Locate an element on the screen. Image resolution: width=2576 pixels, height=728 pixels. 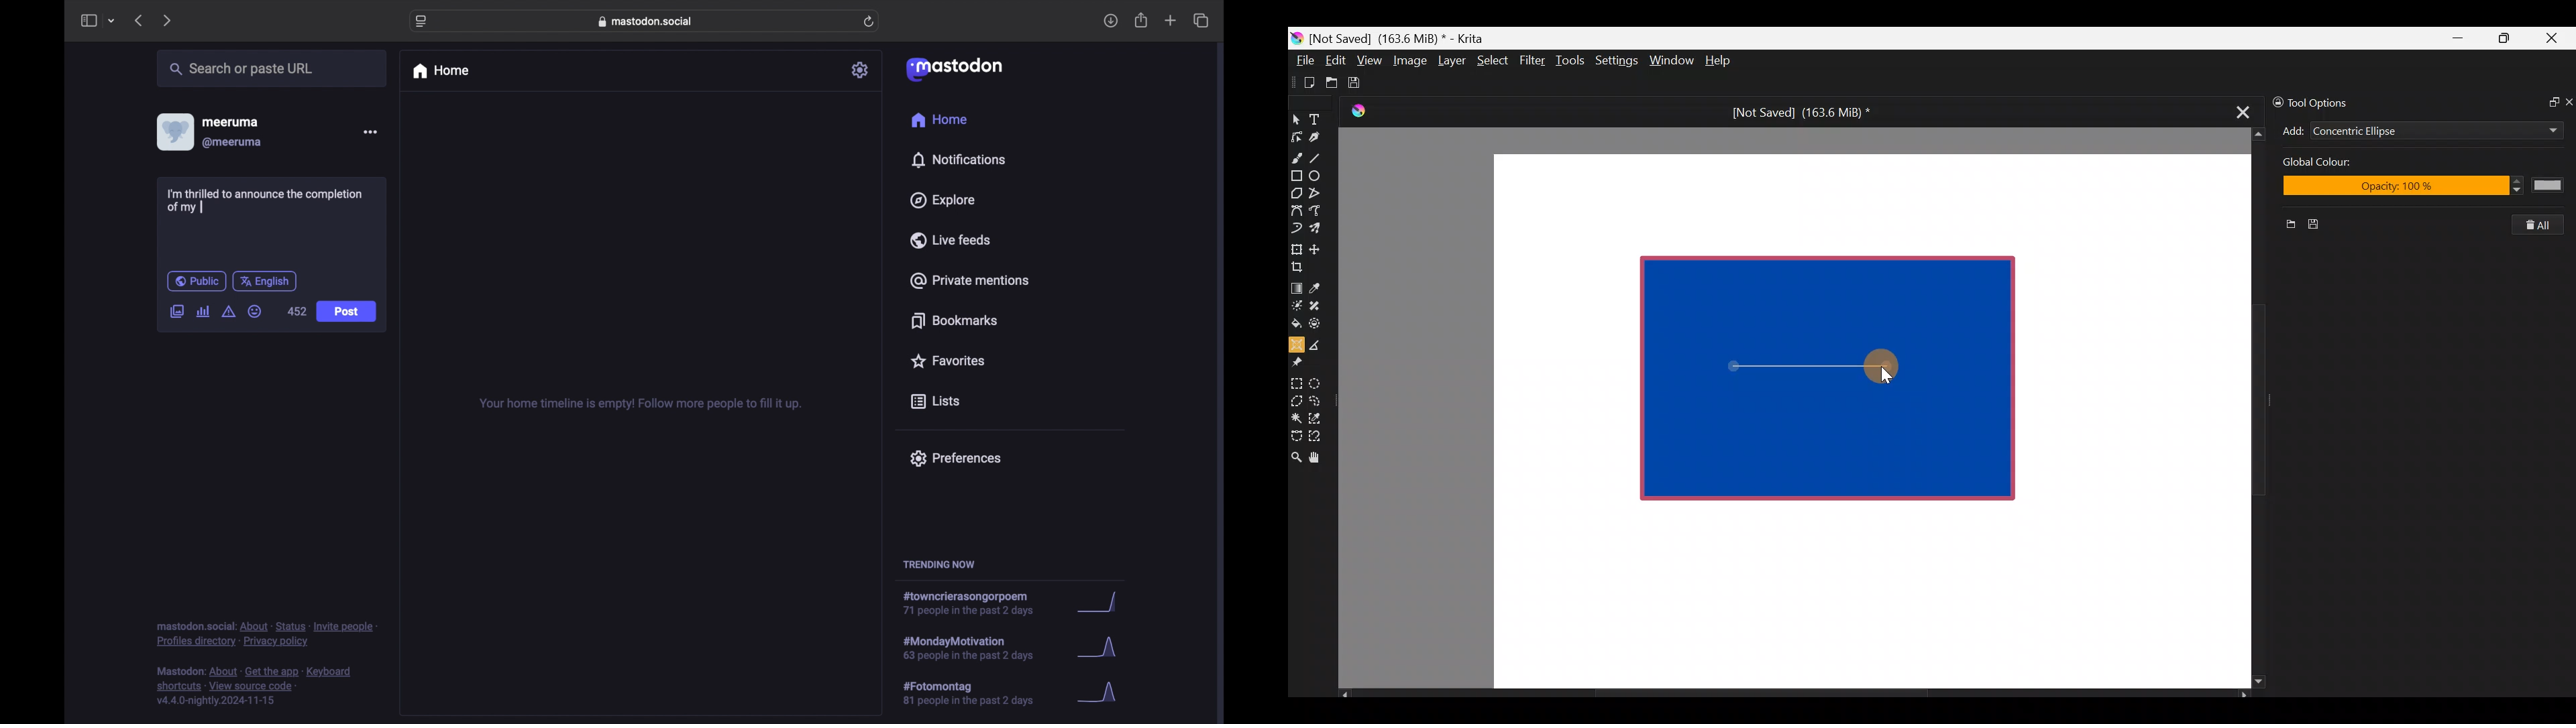
english is located at coordinates (264, 282).